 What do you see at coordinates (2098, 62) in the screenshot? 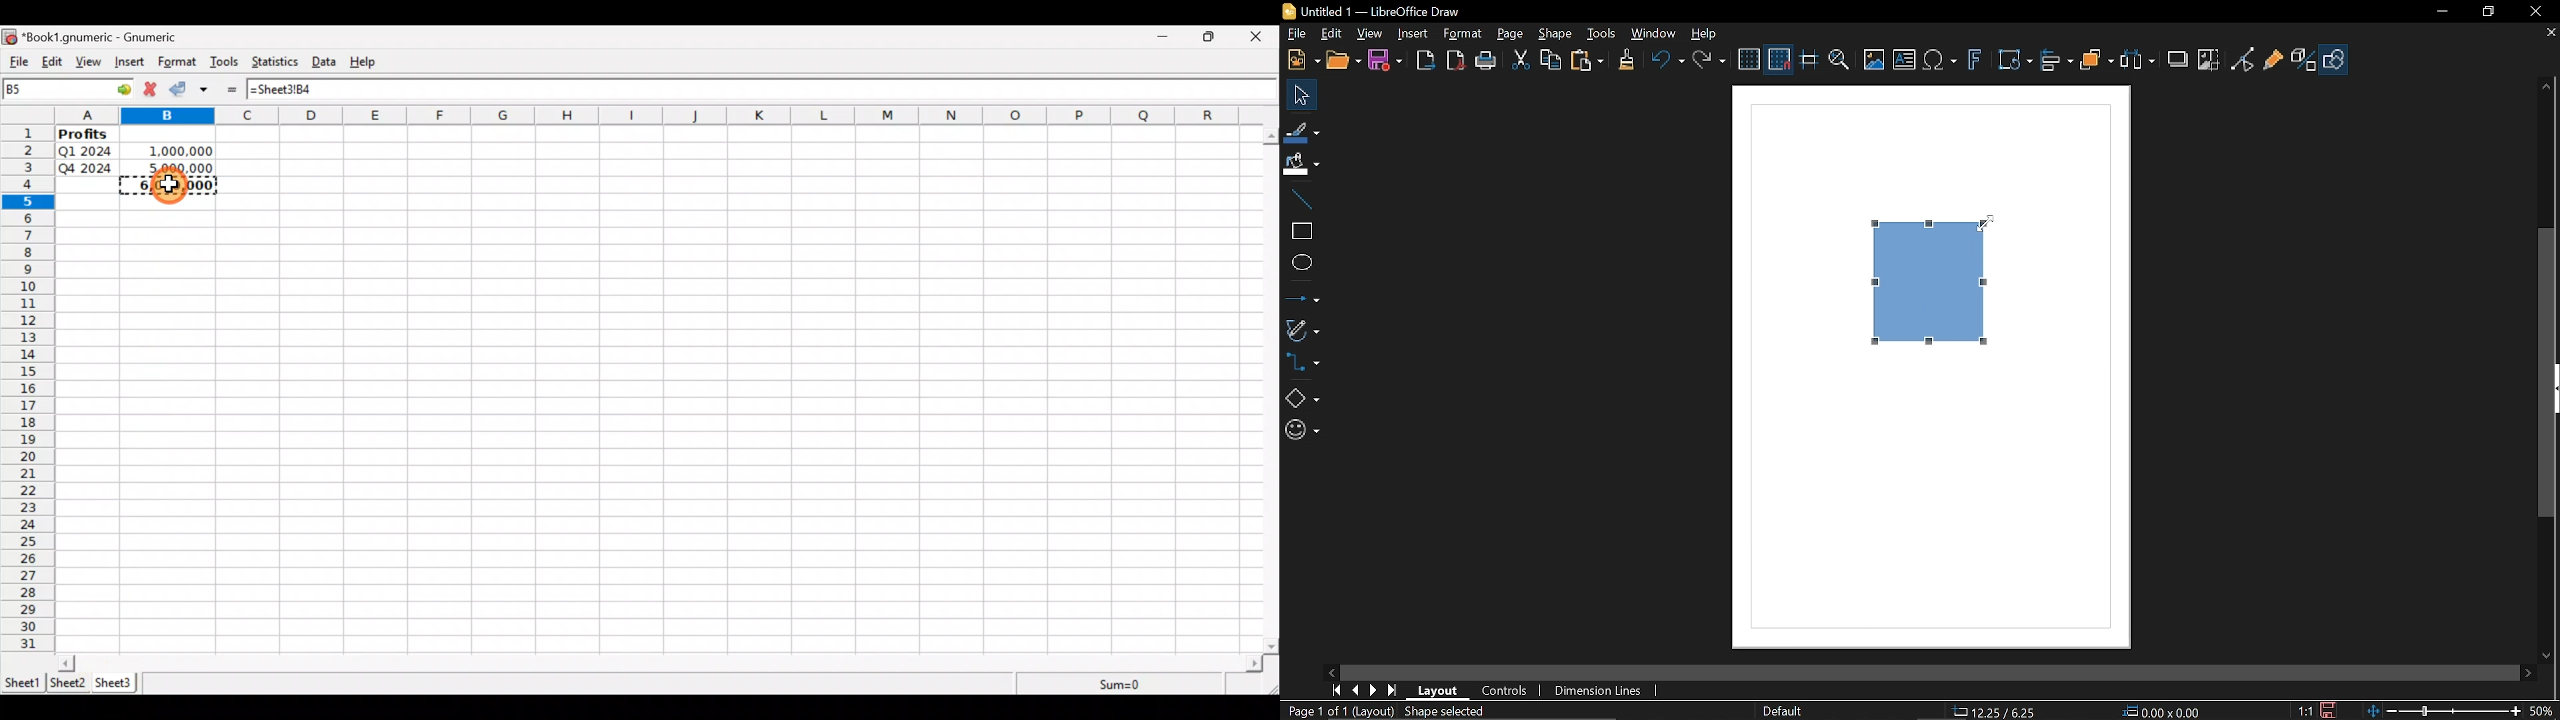
I see `Arrange` at bounding box center [2098, 62].